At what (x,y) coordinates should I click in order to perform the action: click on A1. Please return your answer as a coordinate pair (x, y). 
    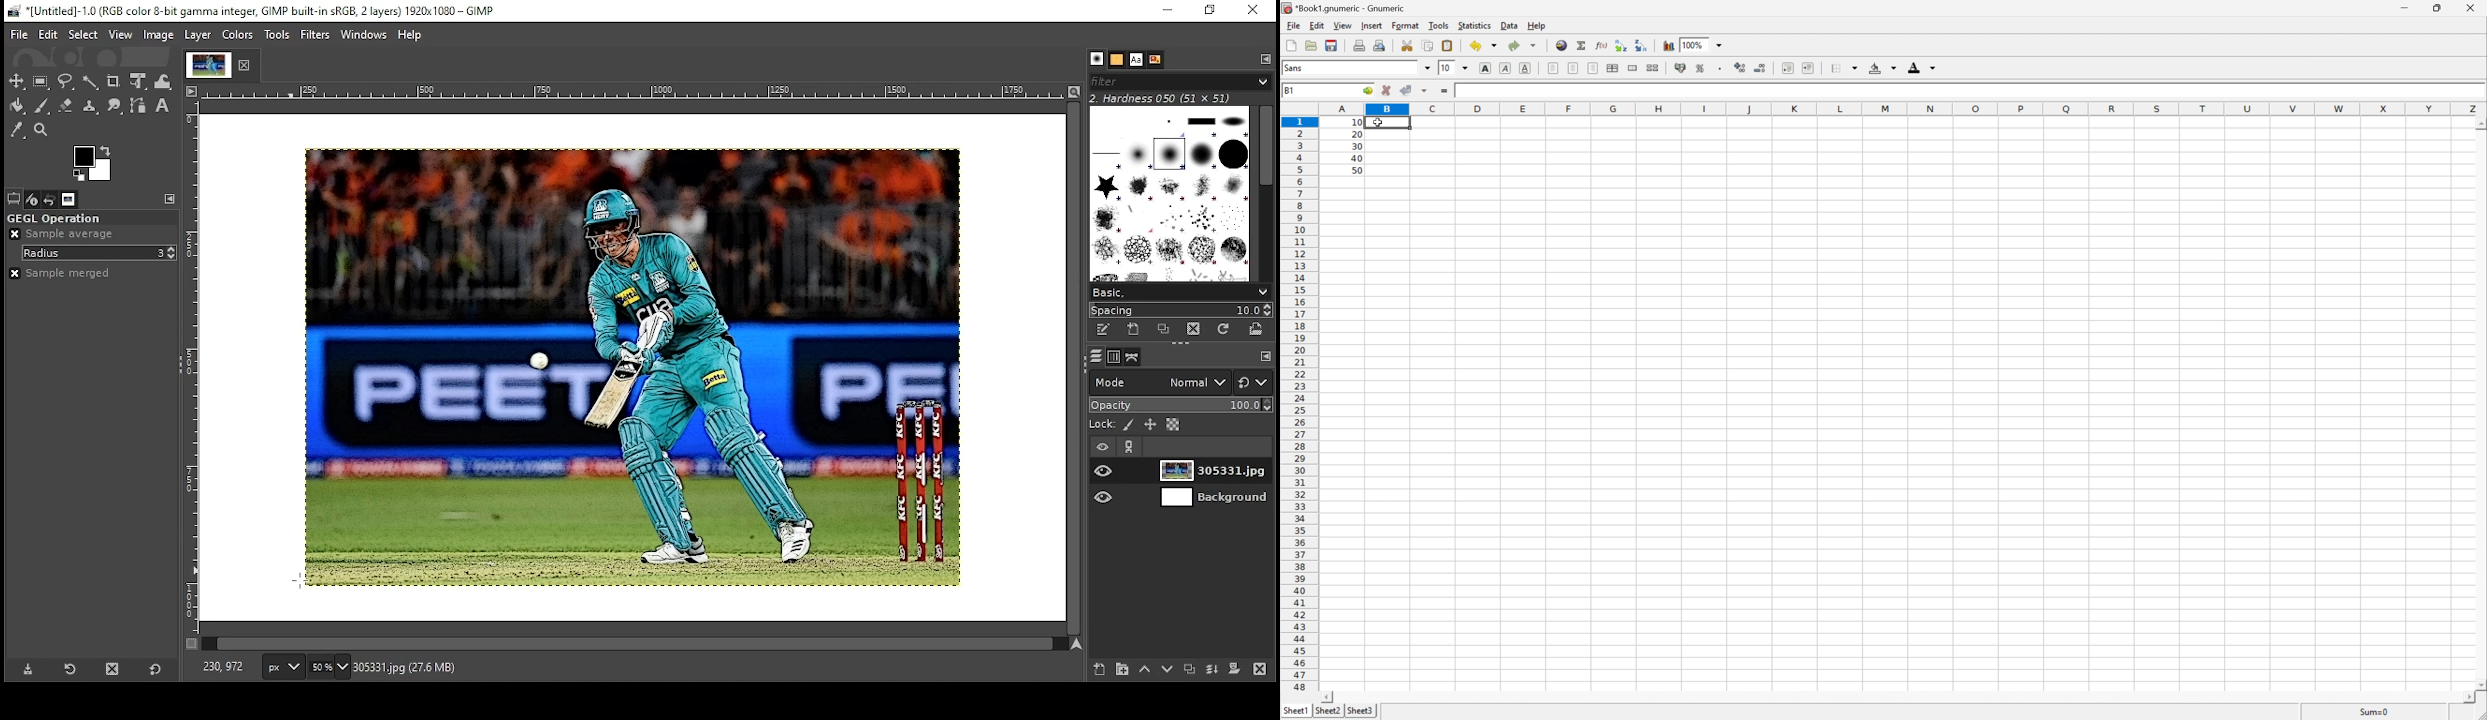
    Looking at the image, I should click on (1292, 91).